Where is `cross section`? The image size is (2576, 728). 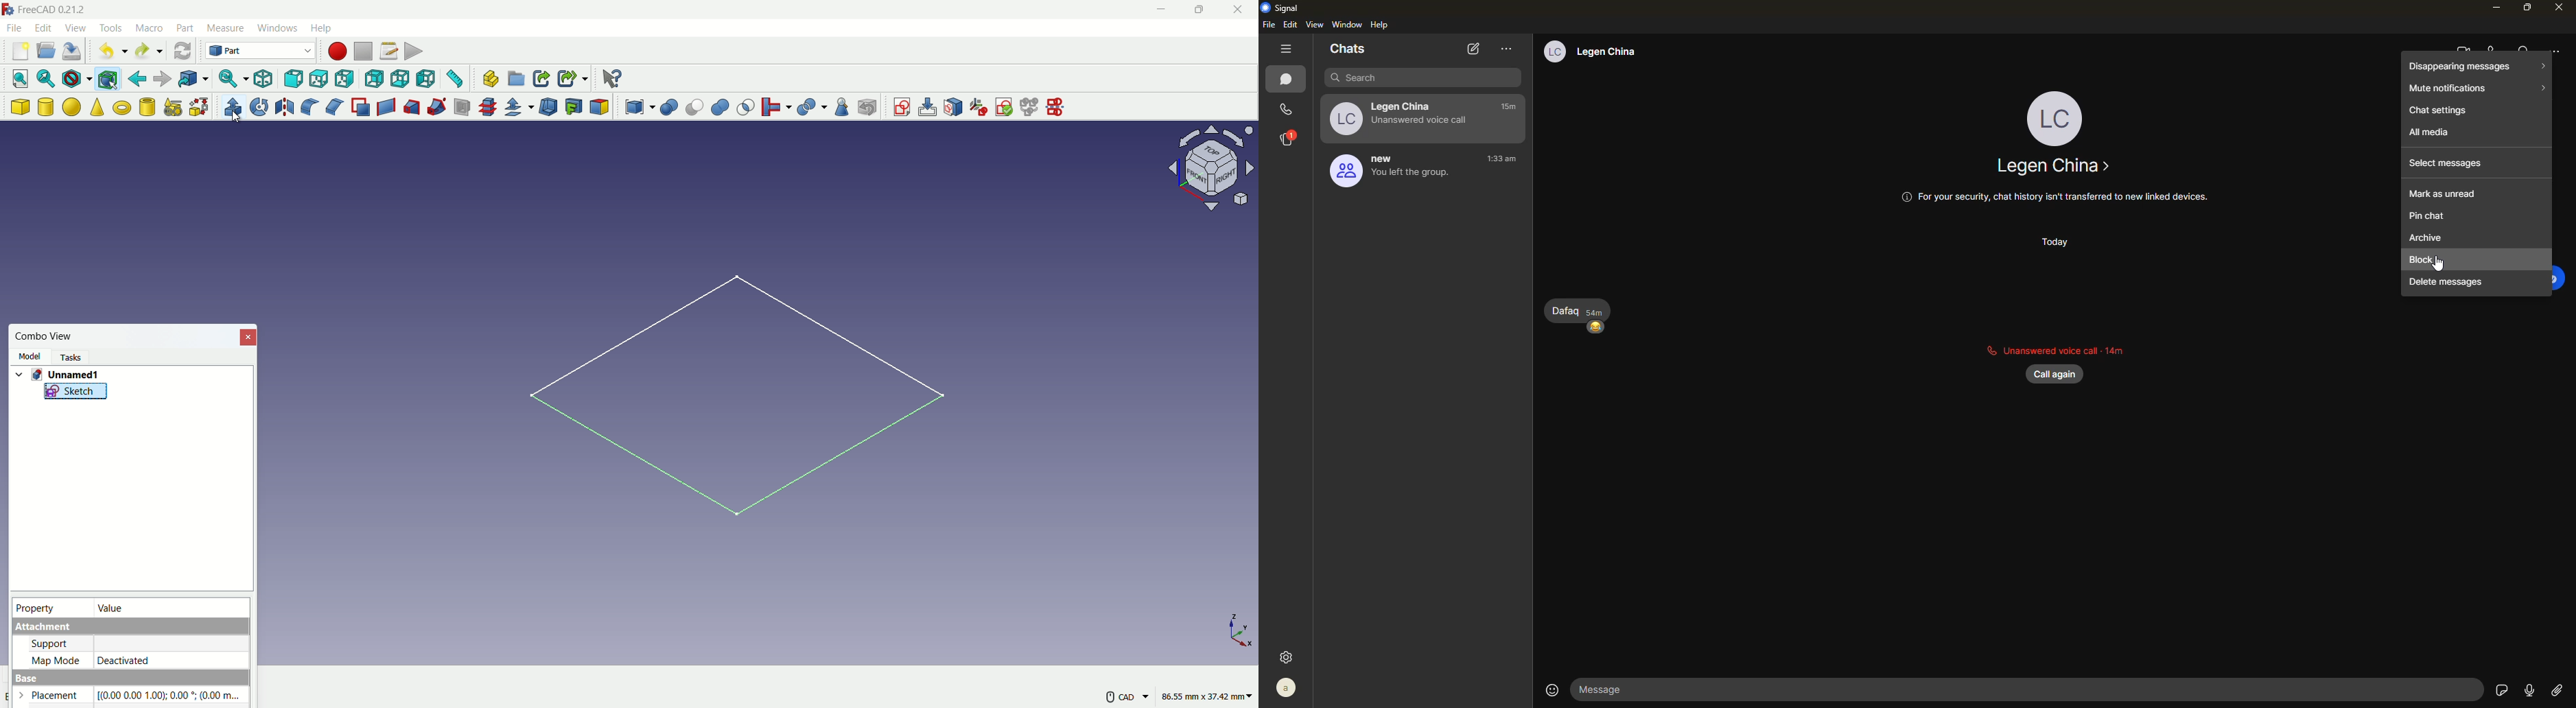
cross section is located at coordinates (490, 106).